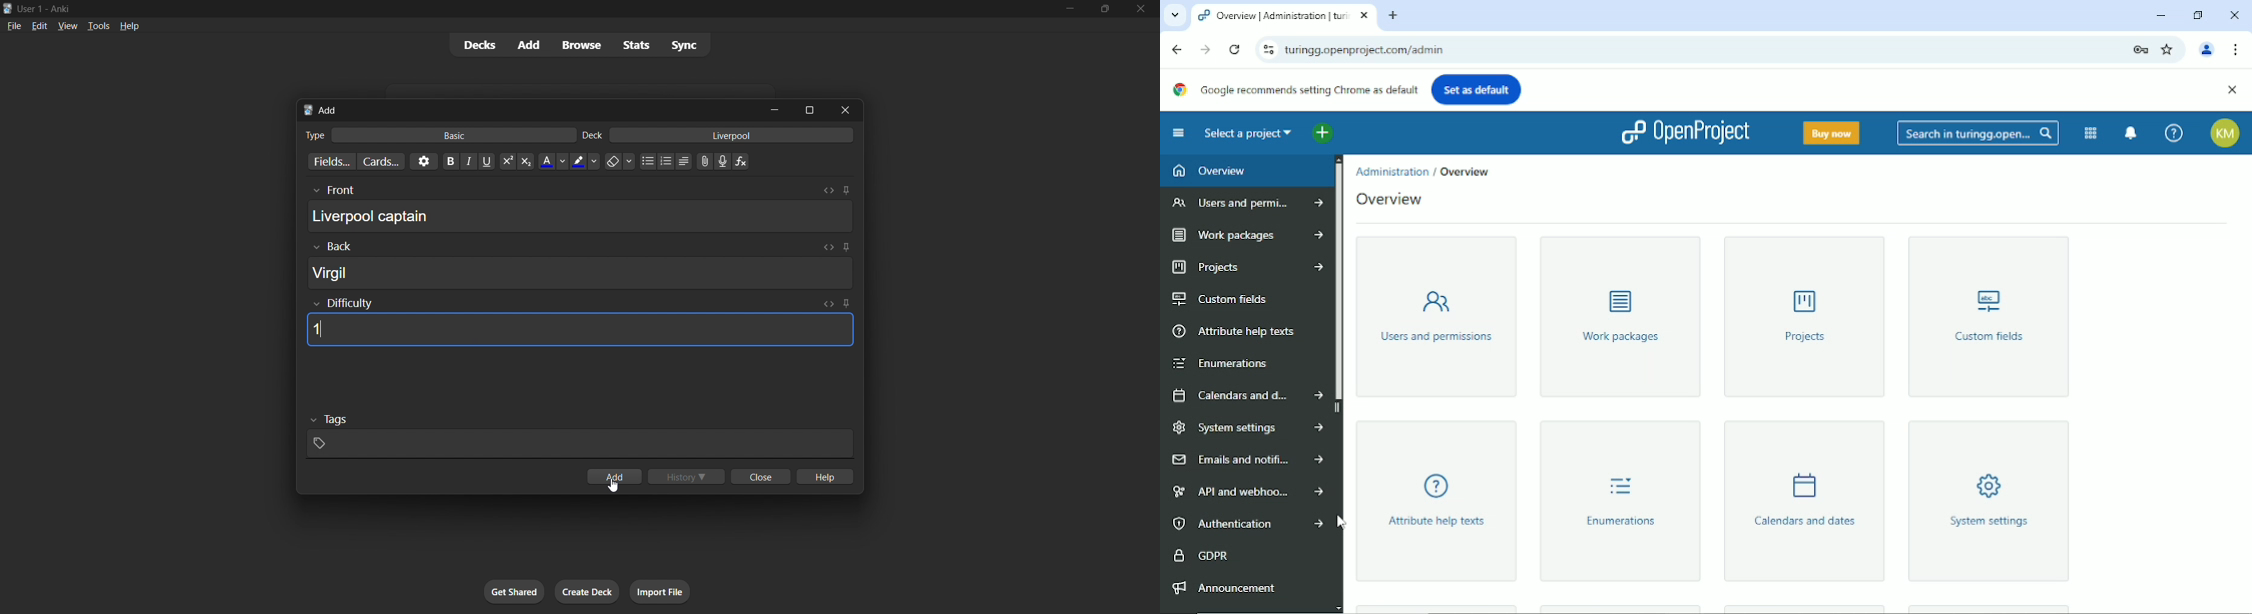  I want to click on Toggle sticky, so click(844, 248).